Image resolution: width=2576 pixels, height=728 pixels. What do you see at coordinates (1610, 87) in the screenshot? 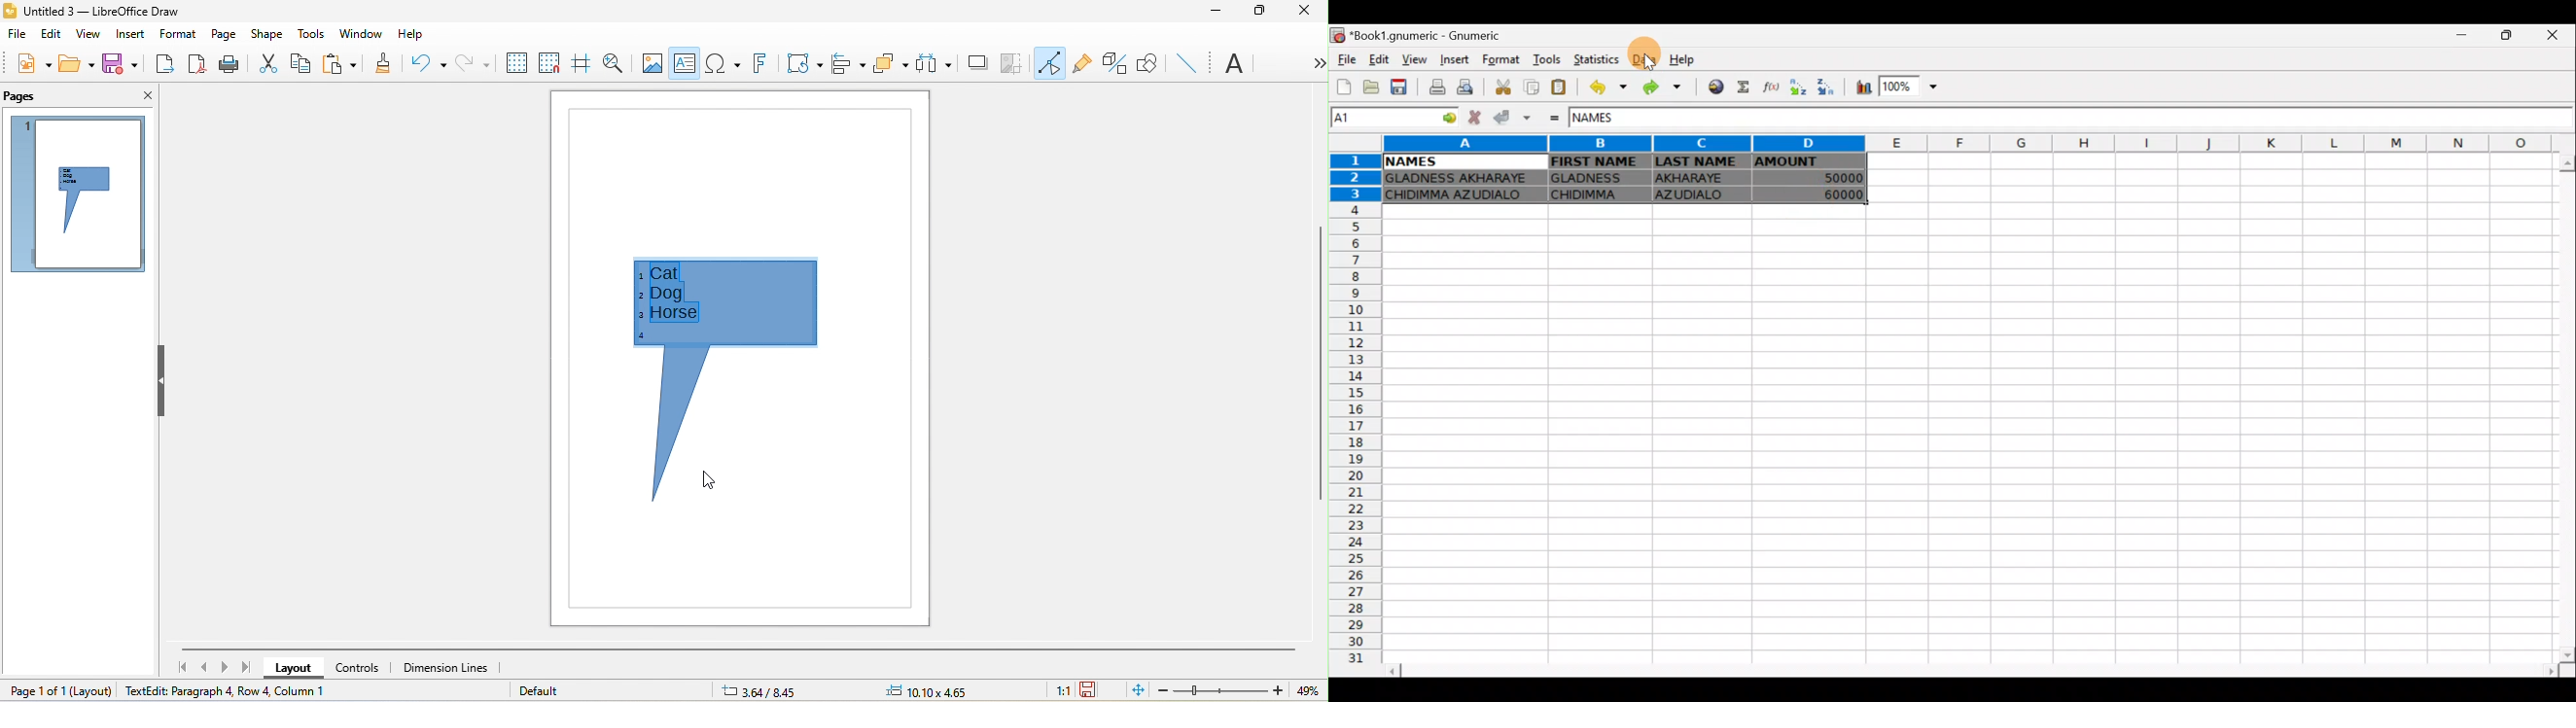
I see `Undo last action` at bounding box center [1610, 87].